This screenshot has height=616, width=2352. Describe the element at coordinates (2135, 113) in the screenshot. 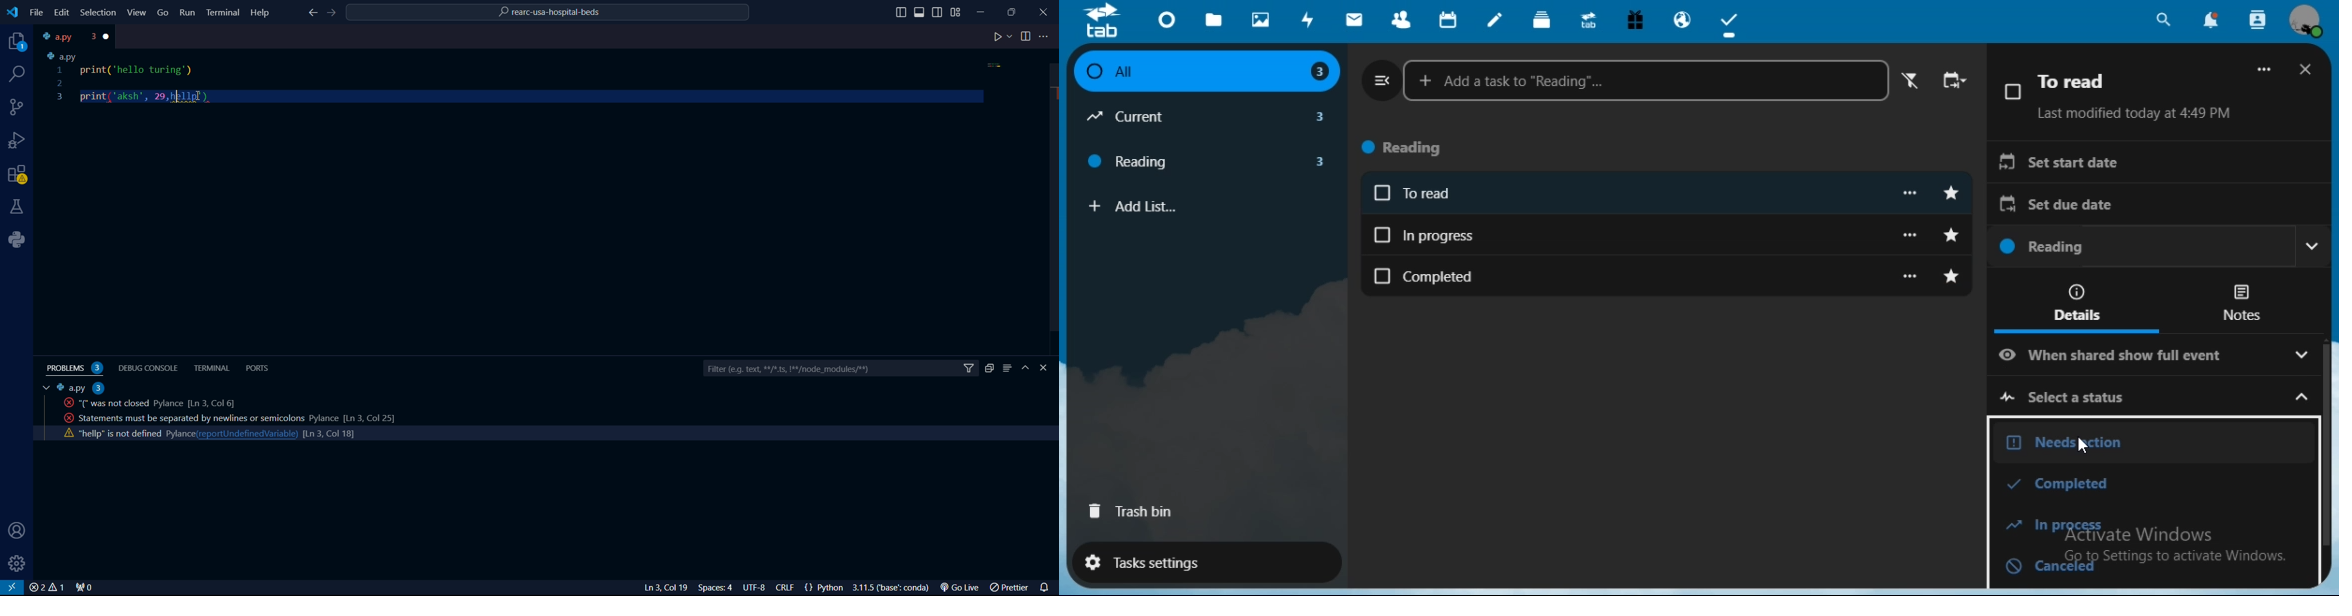

I see `Last modified today at 4:49 PM` at that location.